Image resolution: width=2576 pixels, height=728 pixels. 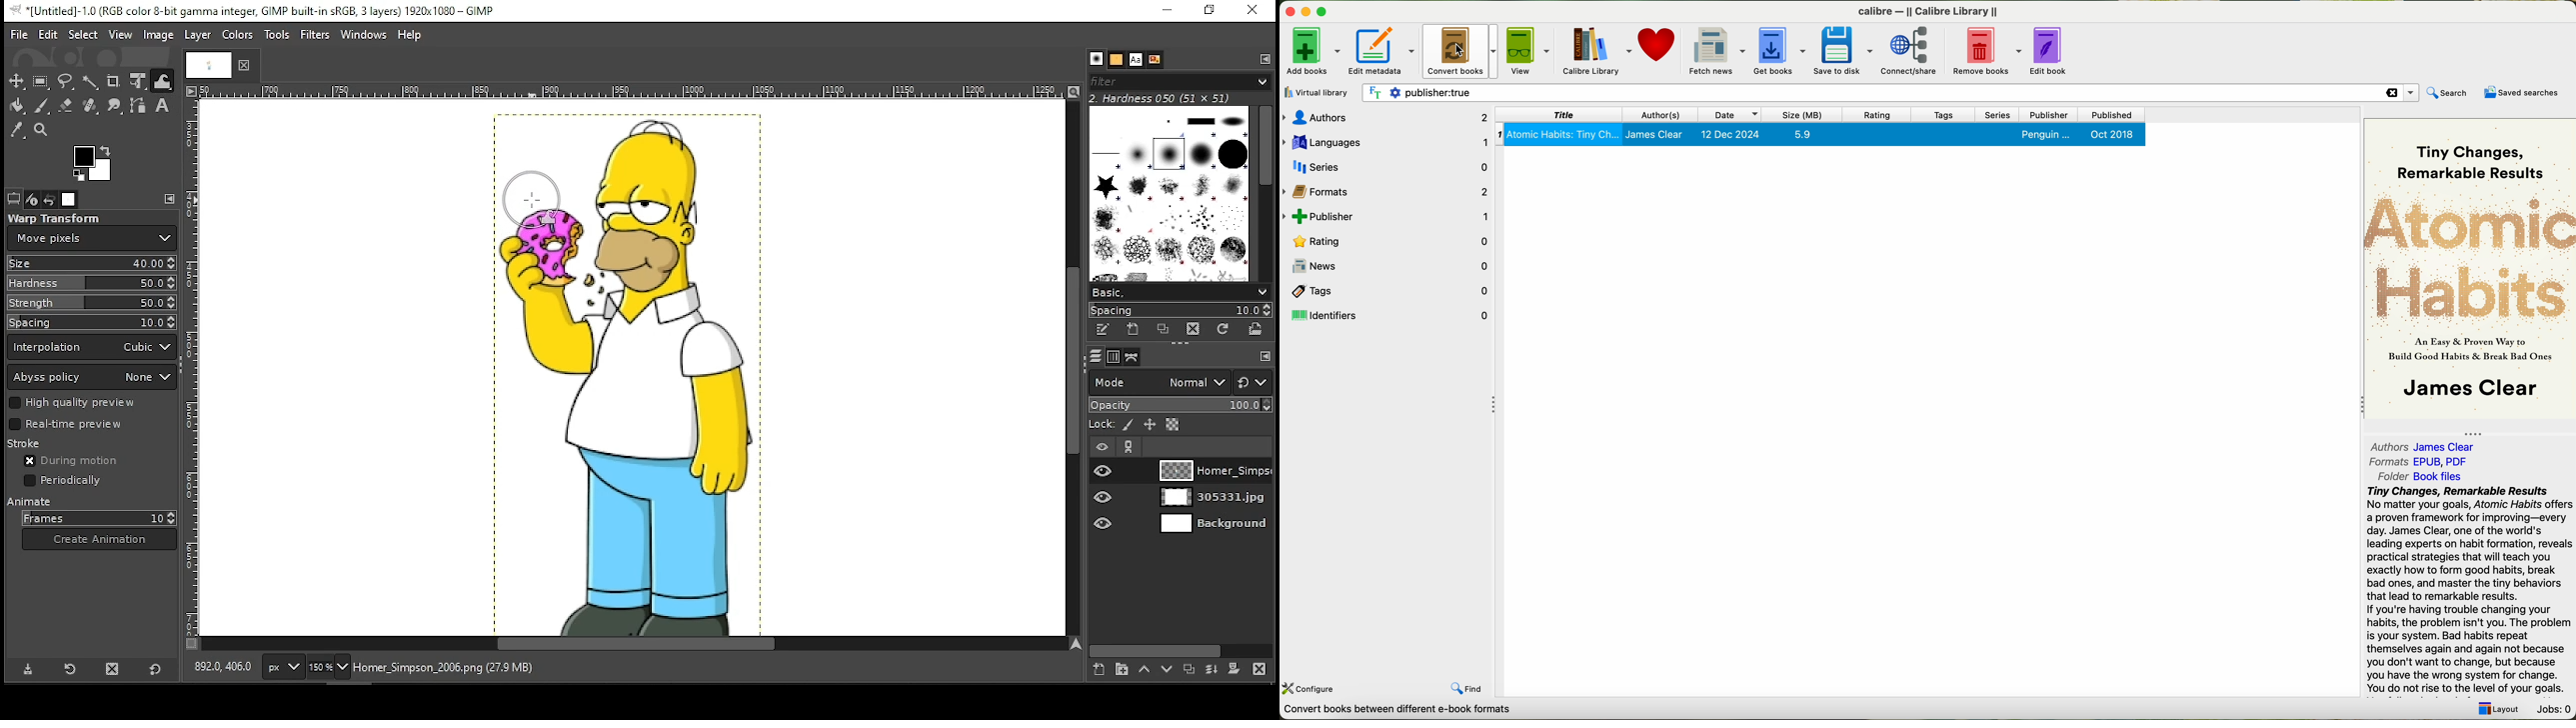 What do you see at coordinates (27, 669) in the screenshot?
I see `save tool preset` at bounding box center [27, 669].